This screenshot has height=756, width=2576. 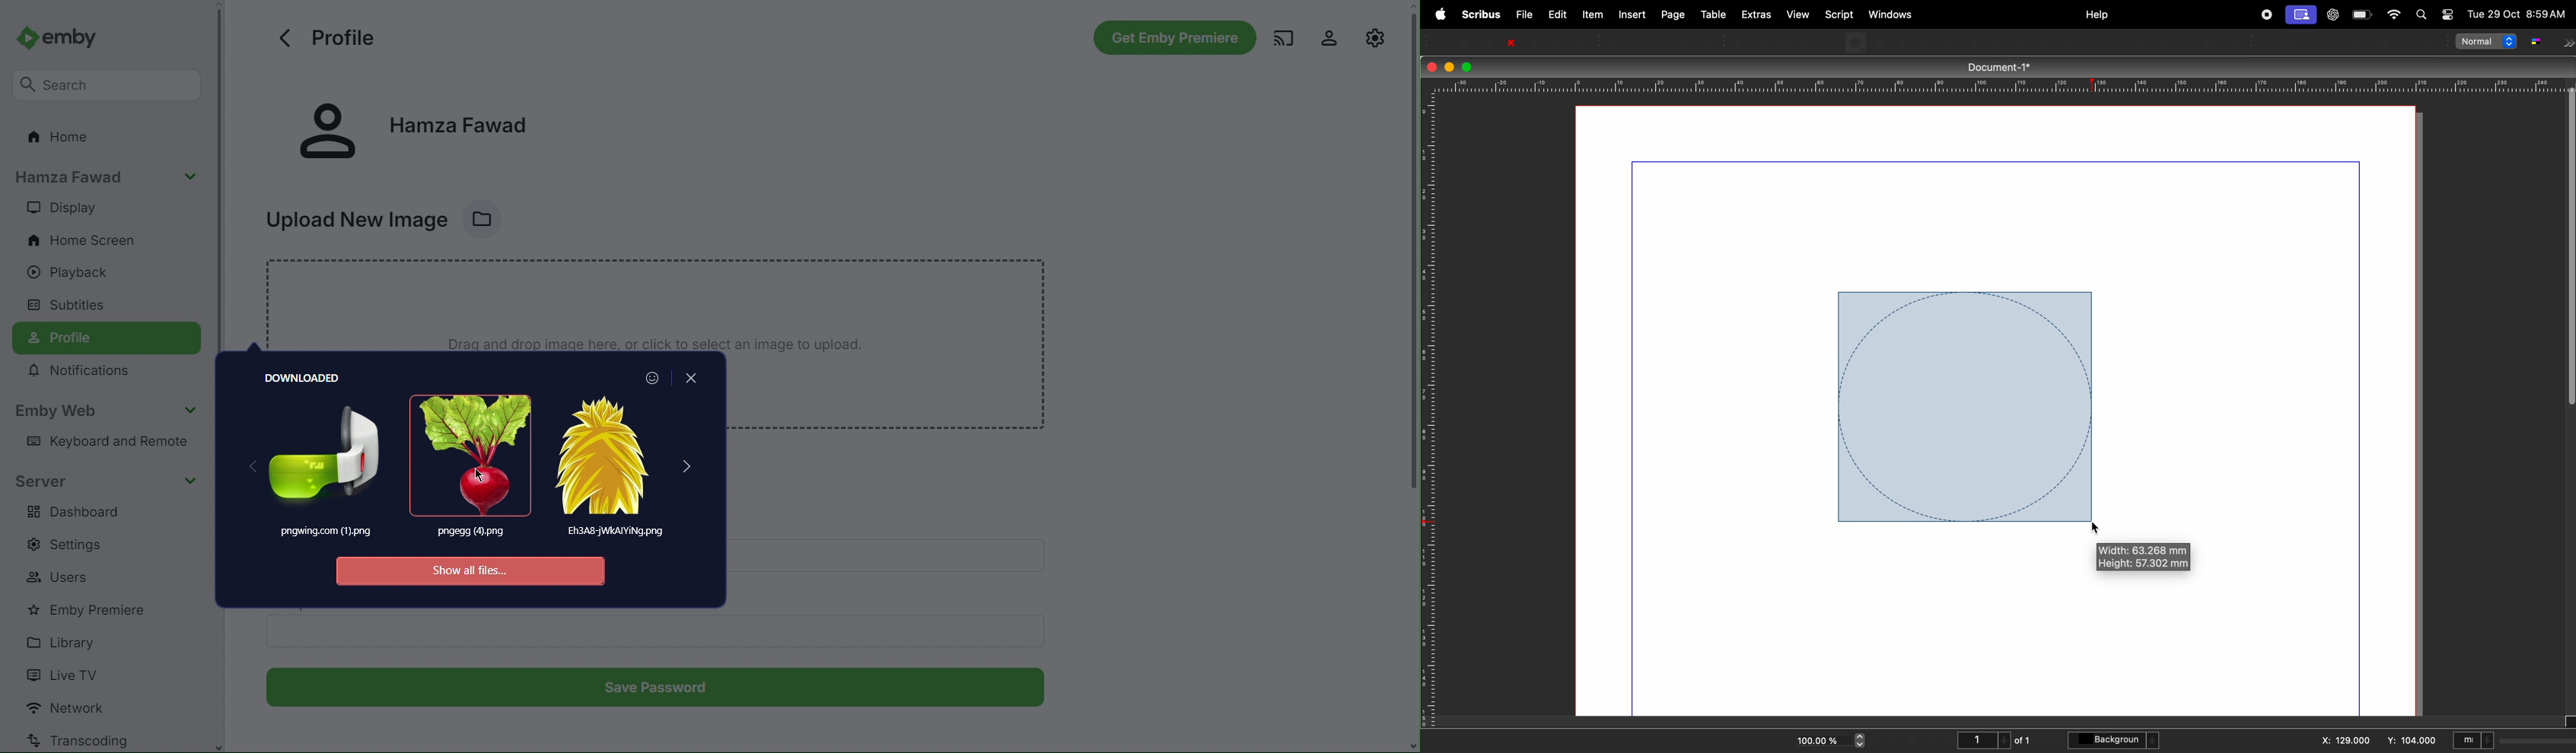 I want to click on eyedropper, so click(x=2236, y=42).